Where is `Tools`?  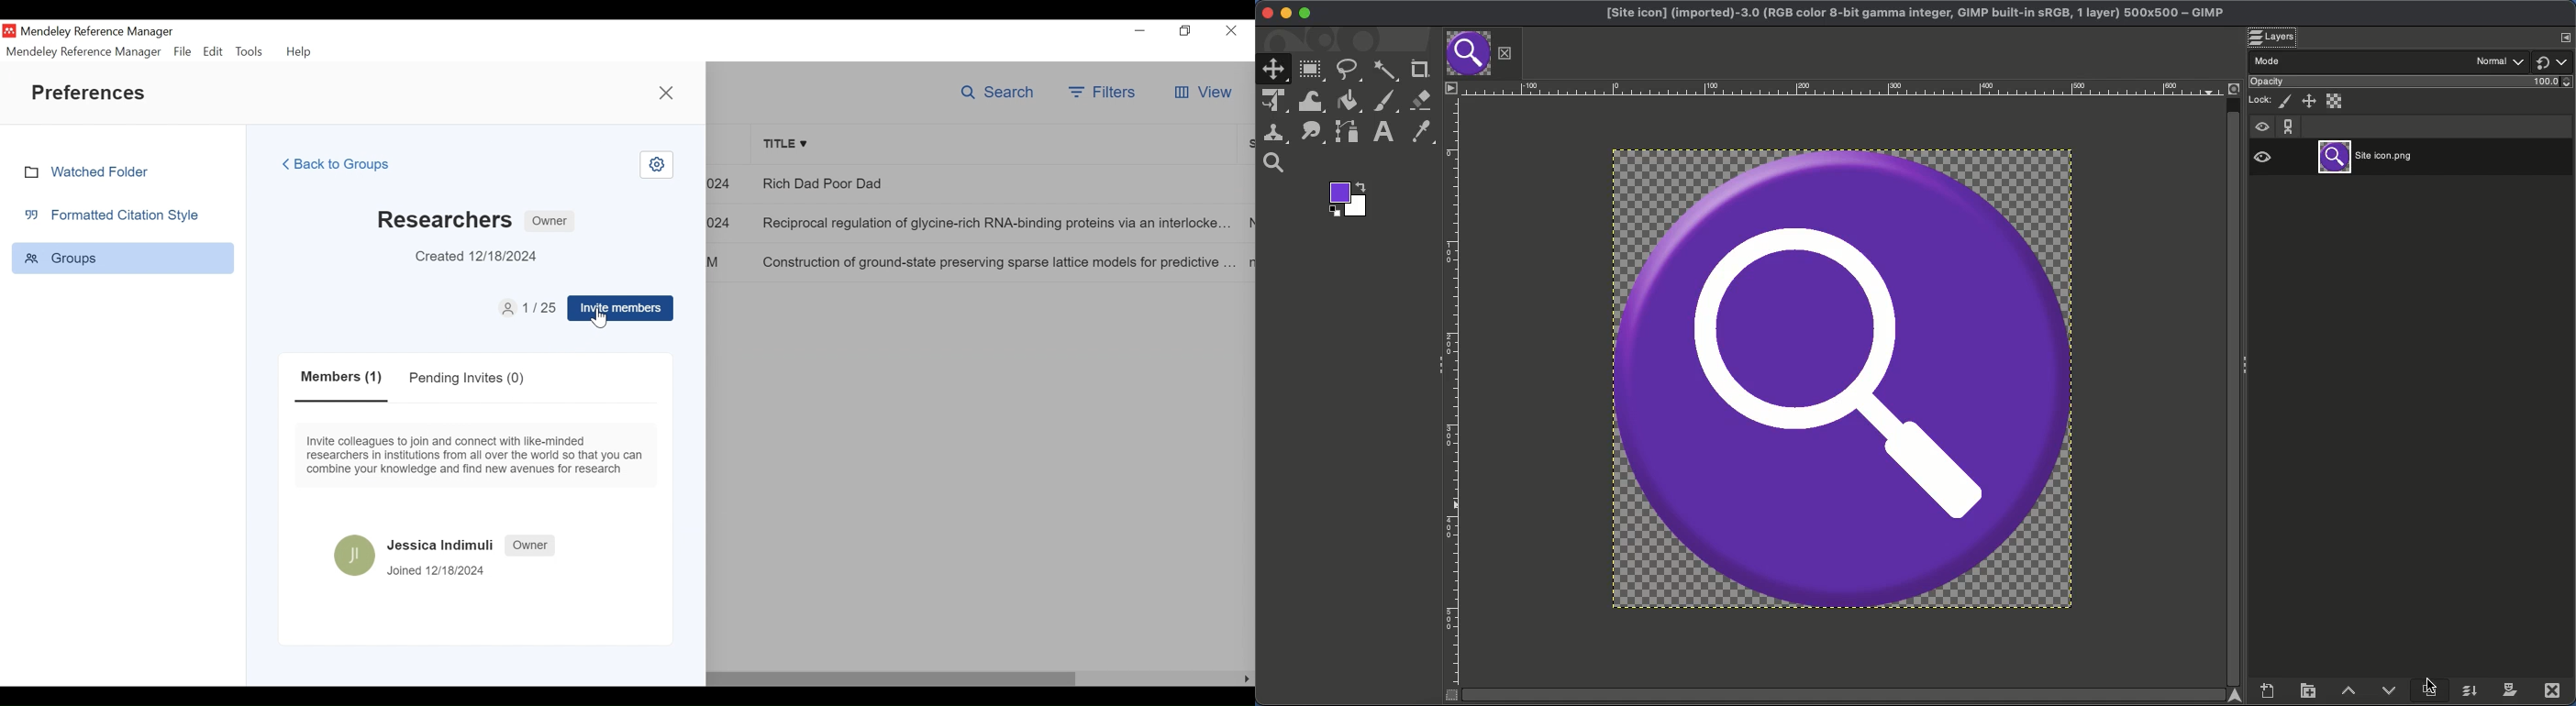
Tools is located at coordinates (251, 52).